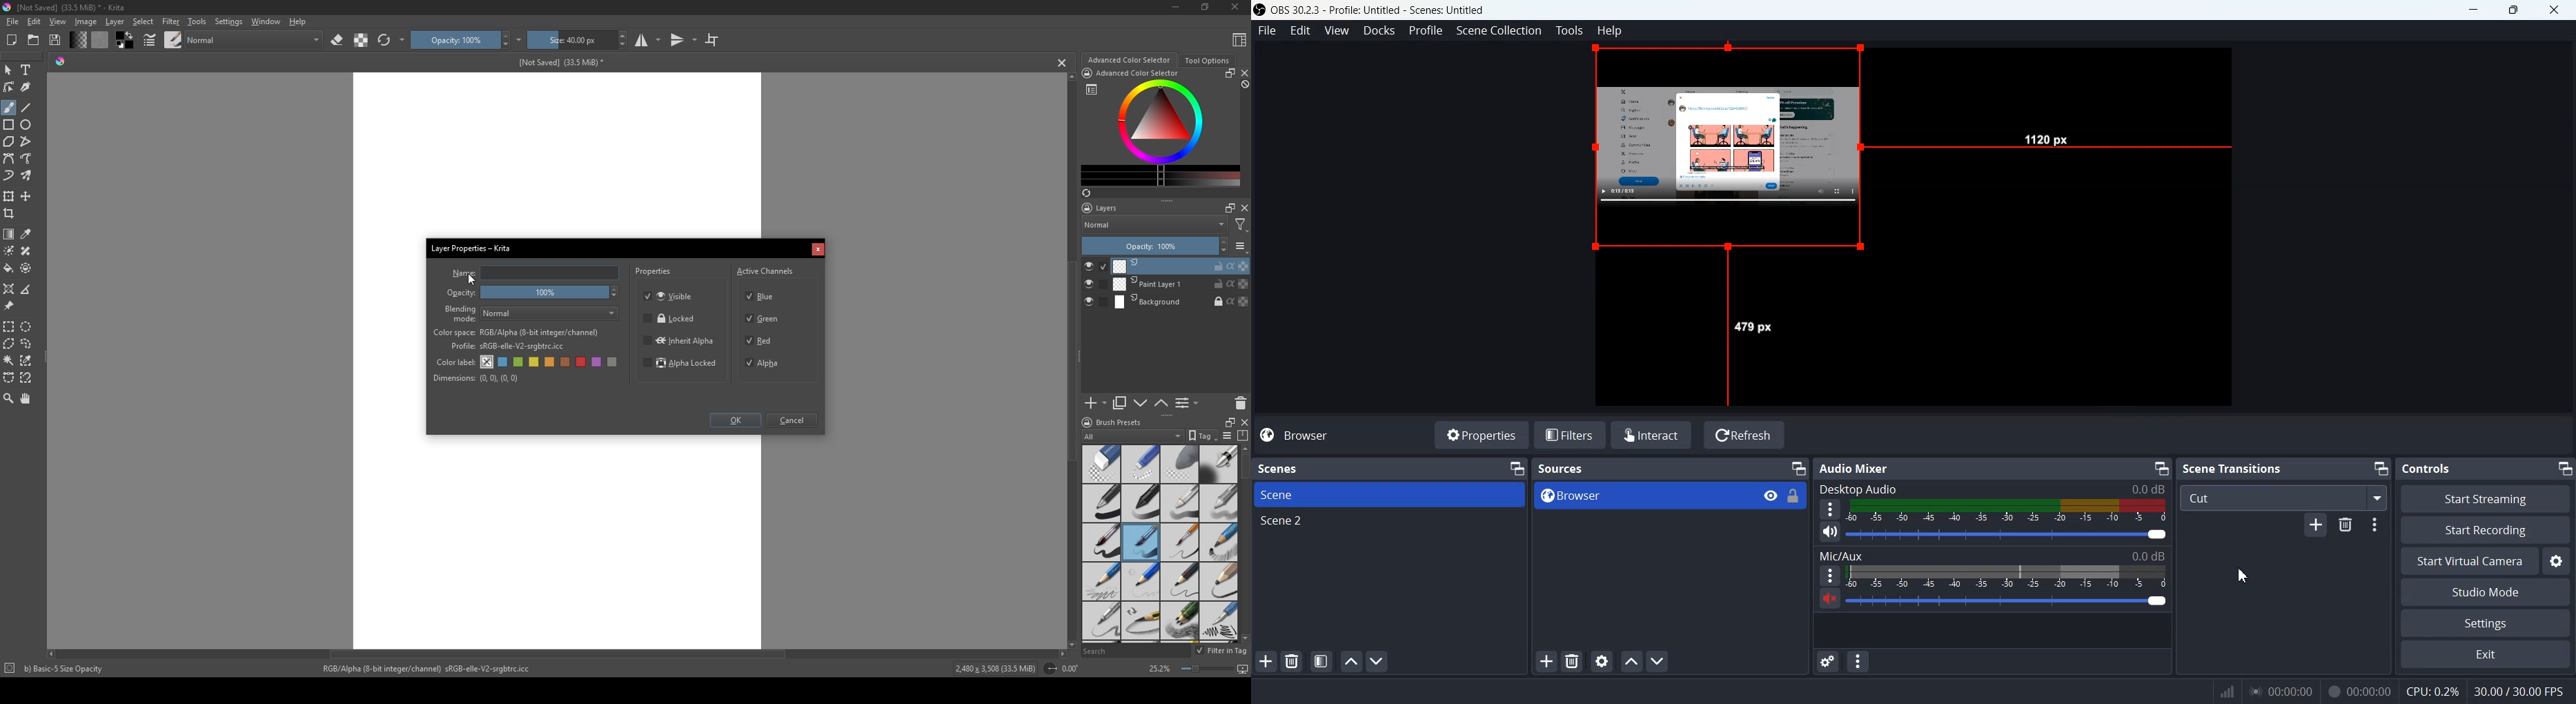  I want to click on filter, so click(1241, 225).